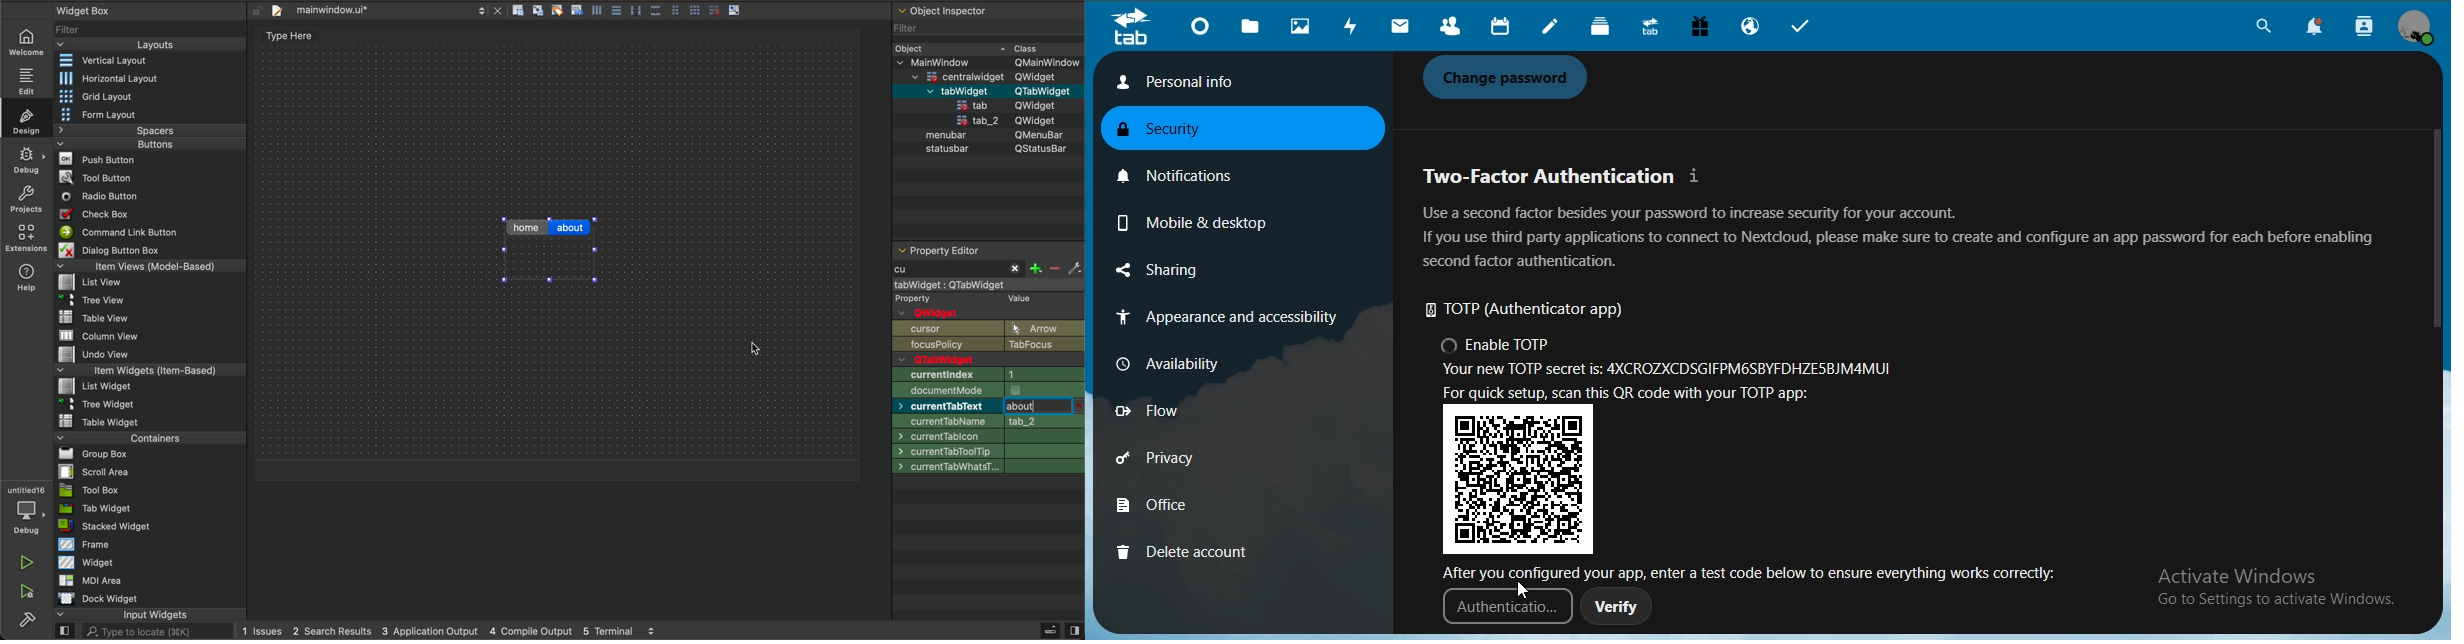 This screenshot has height=644, width=2464. I want to click on authentication, so click(1503, 612).